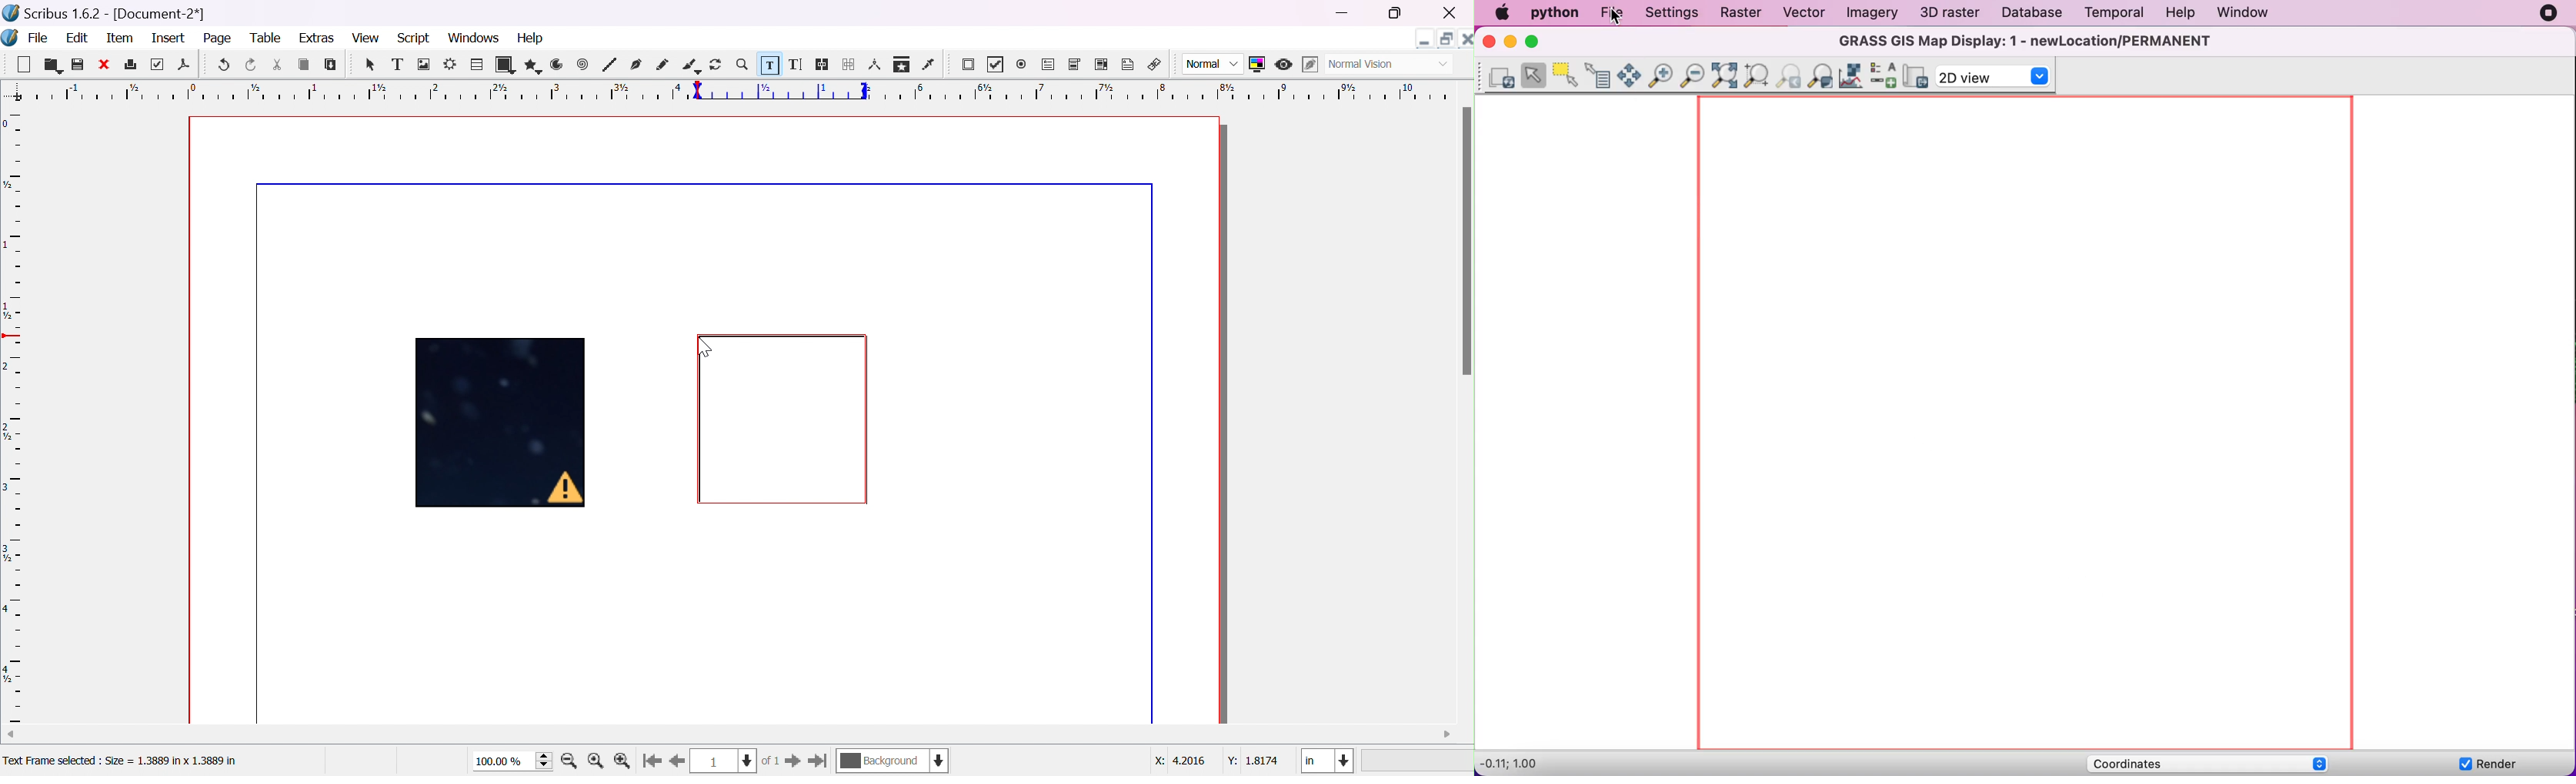 This screenshot has width=2576, height=784. I want to click on help, so click(532, 37).